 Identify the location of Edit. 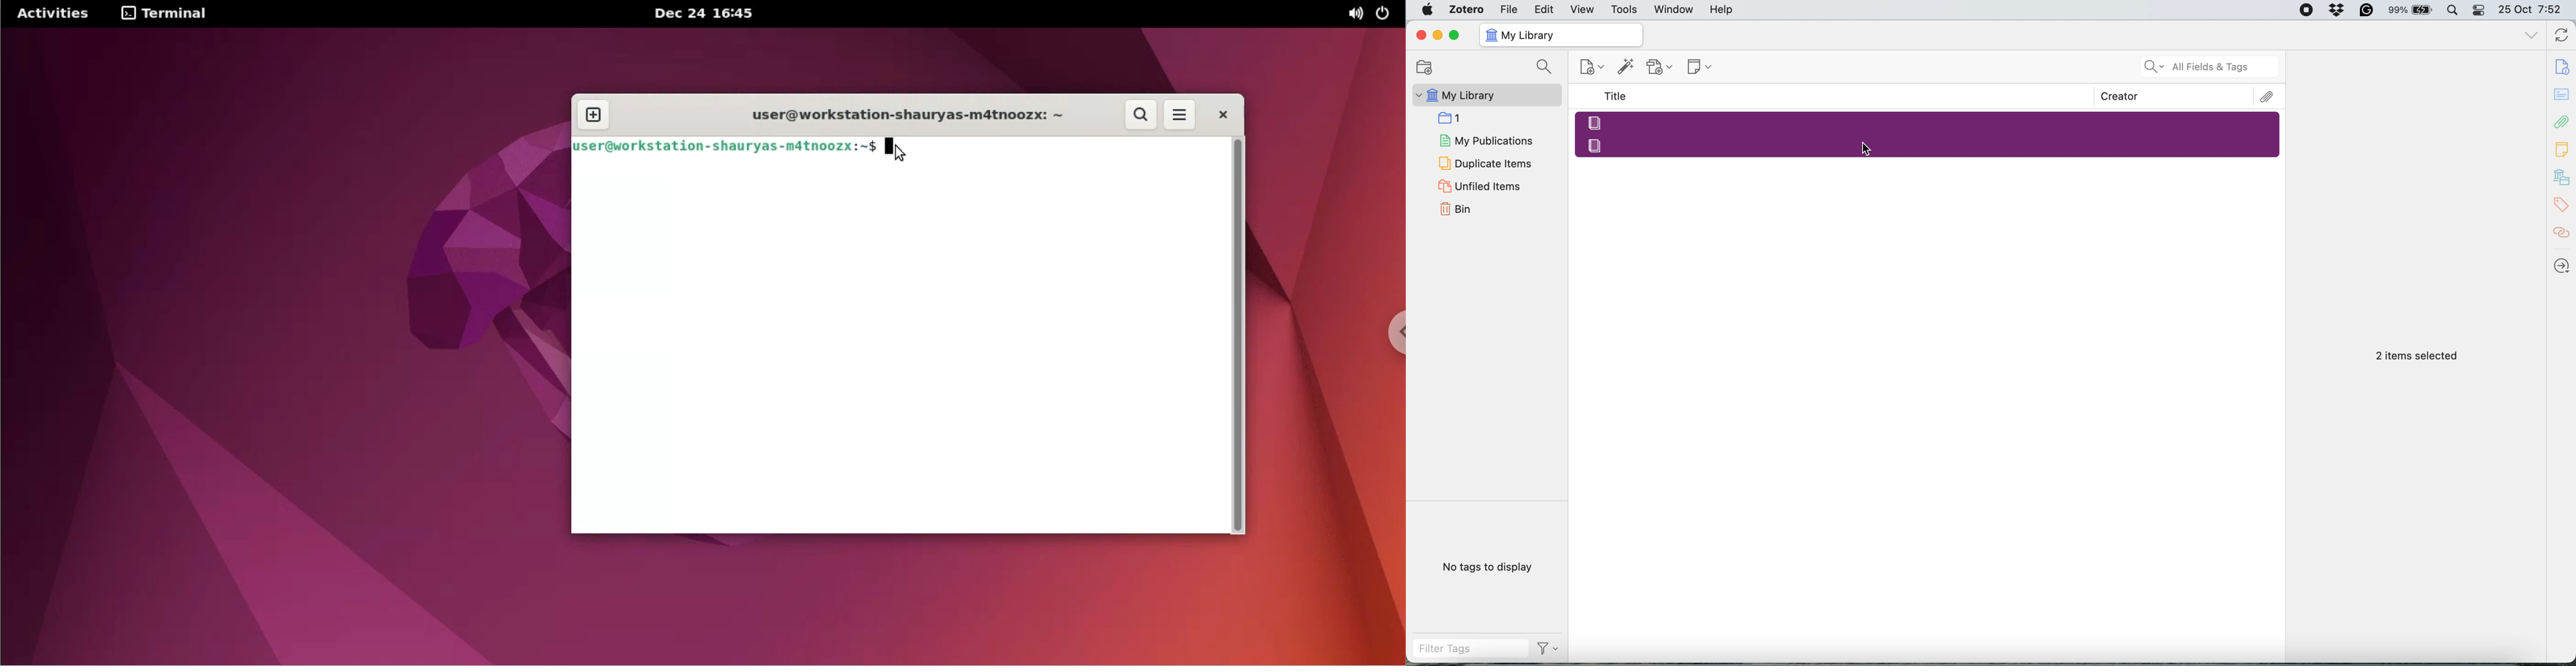
(1545, 9).